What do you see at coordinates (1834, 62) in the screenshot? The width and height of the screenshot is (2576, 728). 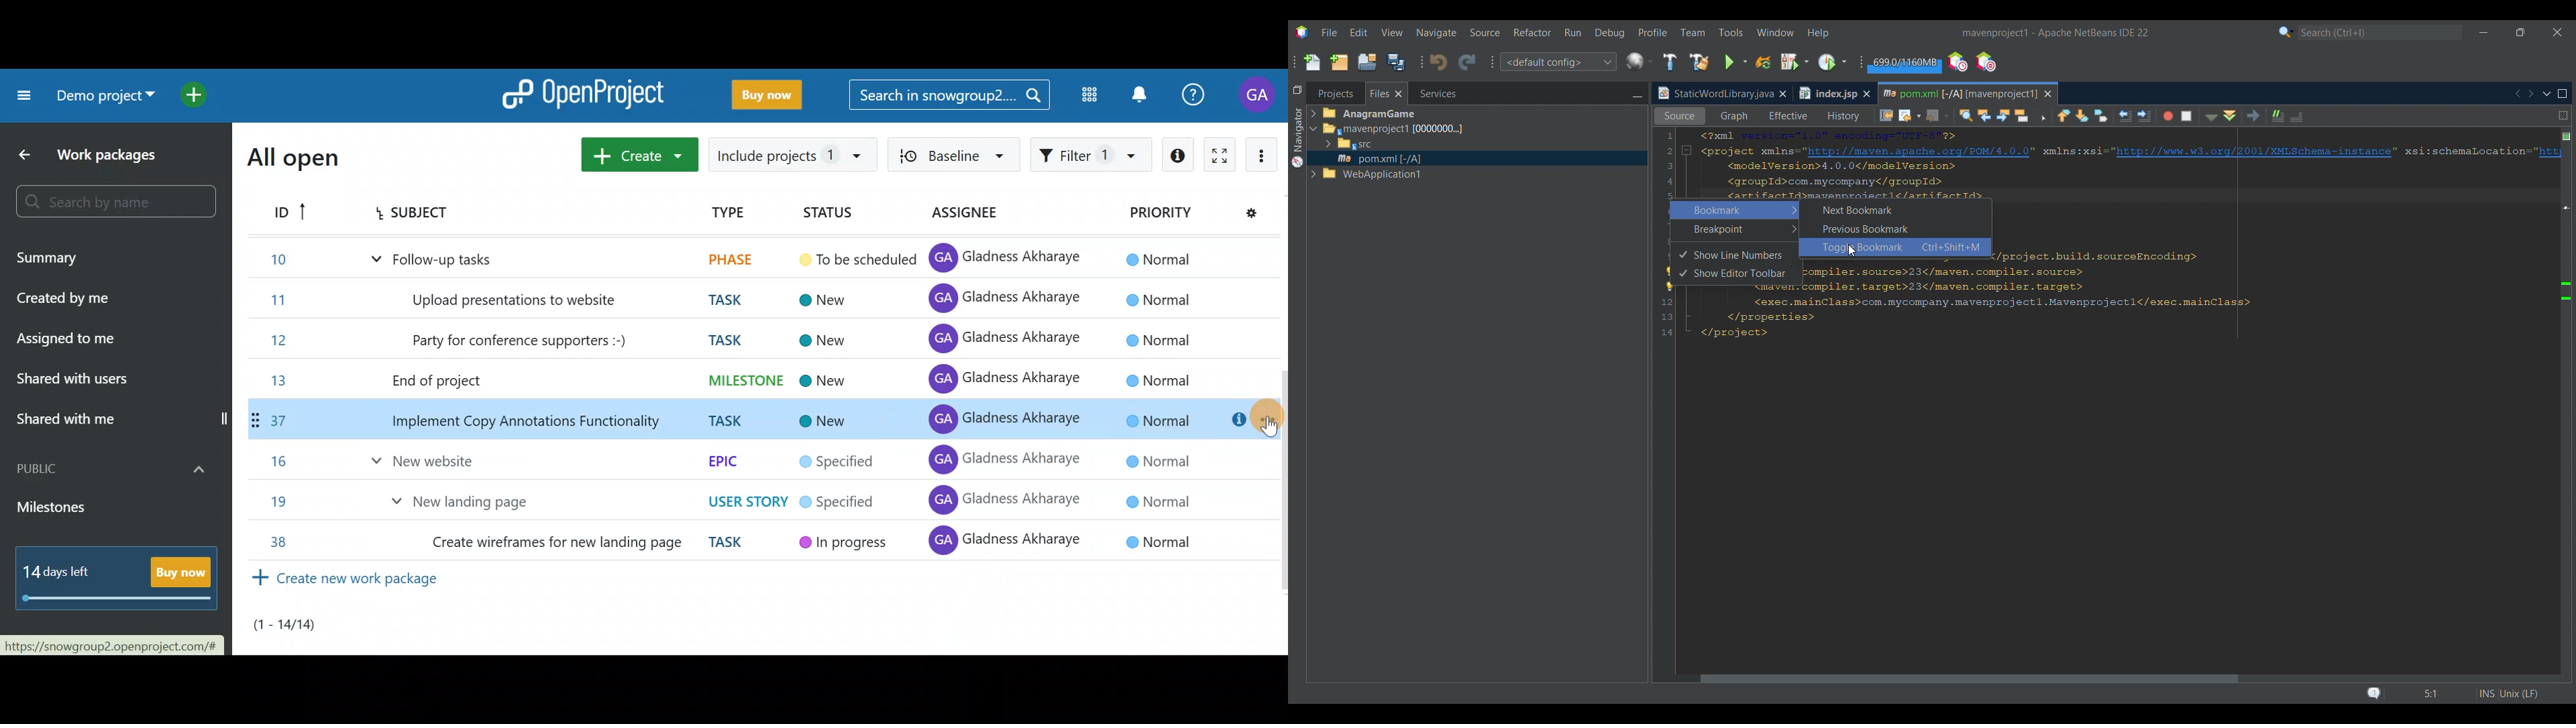 I see `Profile main project options` at bounding box center [1834, 62].